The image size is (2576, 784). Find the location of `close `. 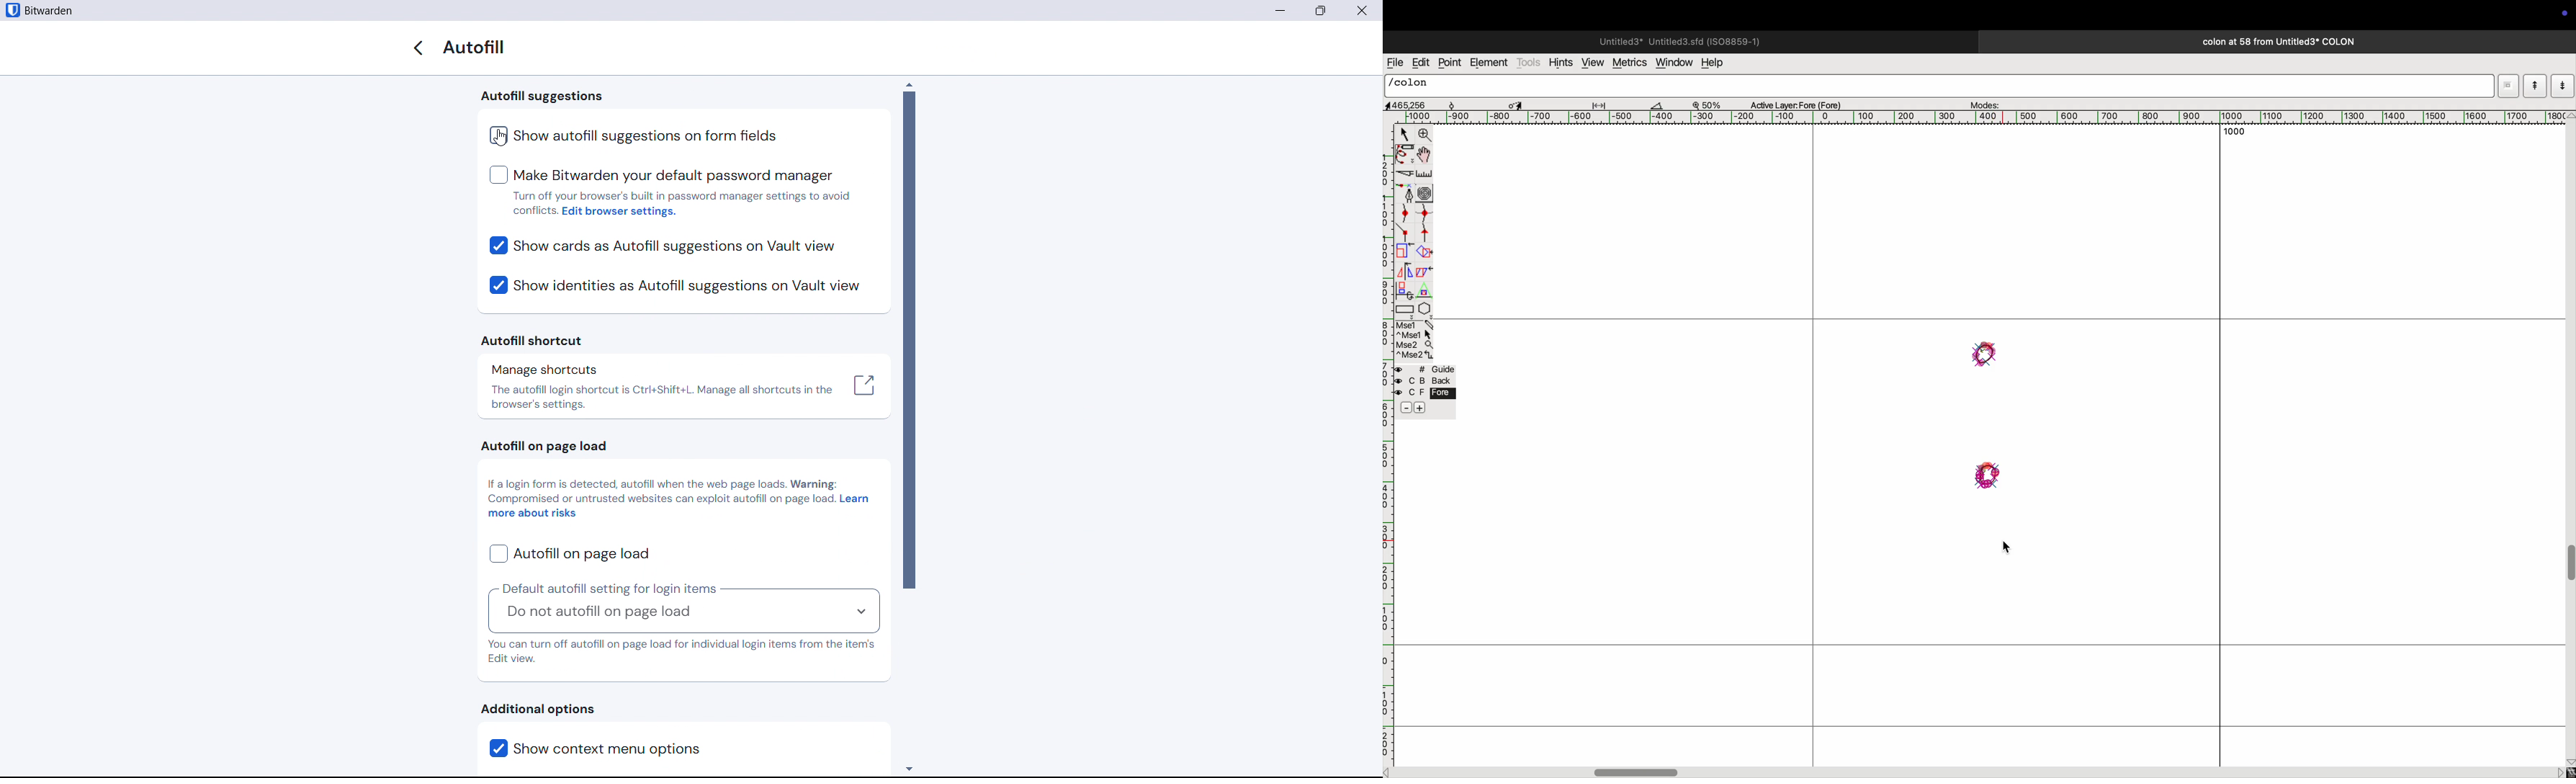

close  is located at coordinates (1362, 10).